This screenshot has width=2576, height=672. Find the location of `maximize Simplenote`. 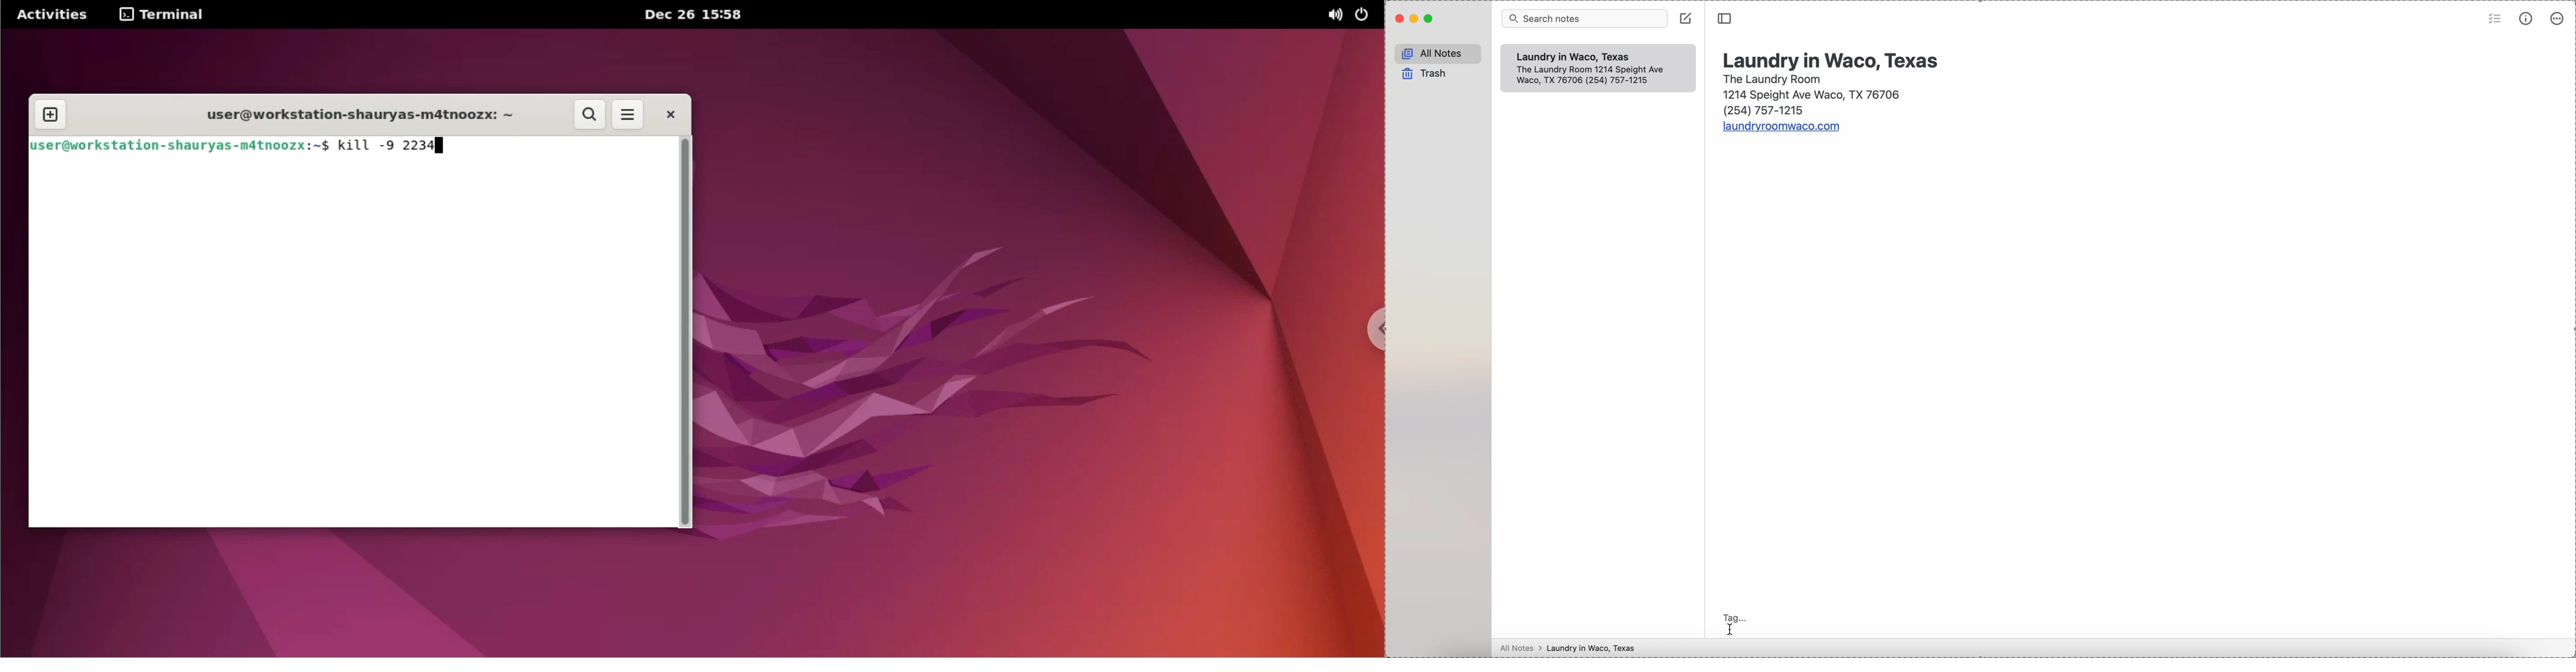

maximize Simplenote is located at coordinates (1432, 19).